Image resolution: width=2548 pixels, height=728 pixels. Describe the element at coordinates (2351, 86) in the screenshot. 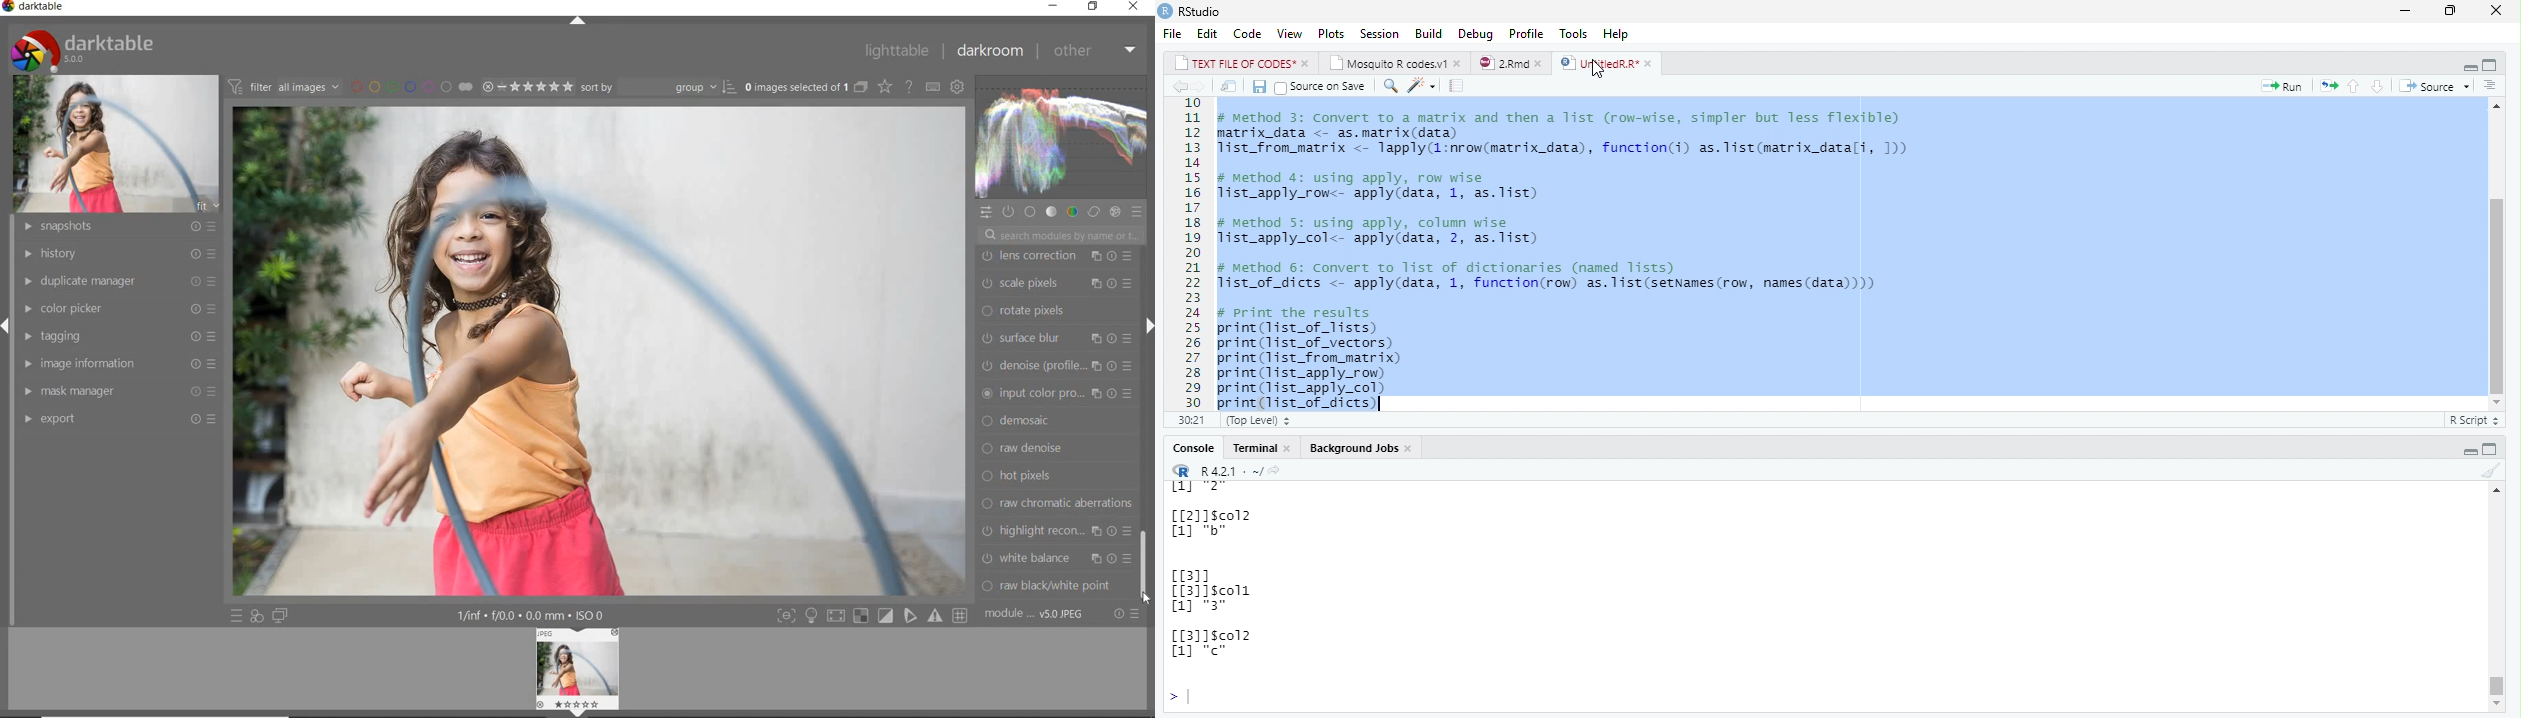

I see `go to previous section/chunk` at that location.